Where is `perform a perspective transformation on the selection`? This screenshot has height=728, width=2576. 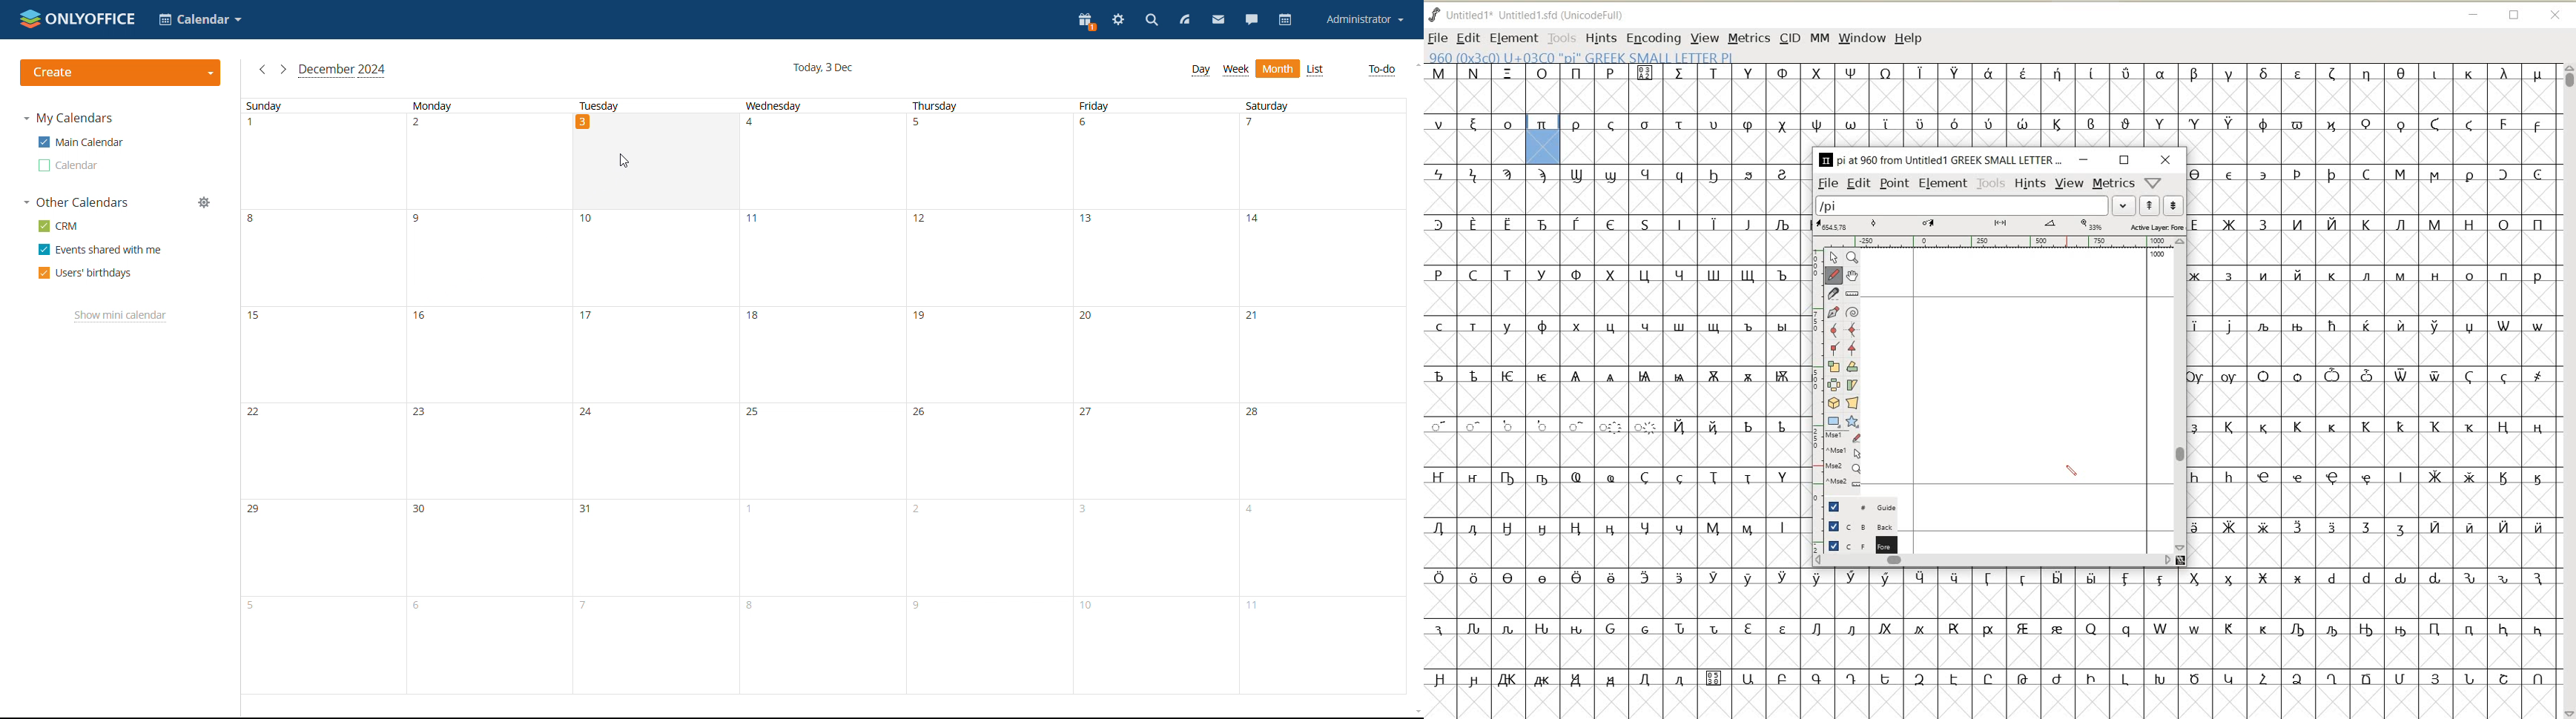
perform a perspective transformation on the selection is located at coordinates (1853, 403).